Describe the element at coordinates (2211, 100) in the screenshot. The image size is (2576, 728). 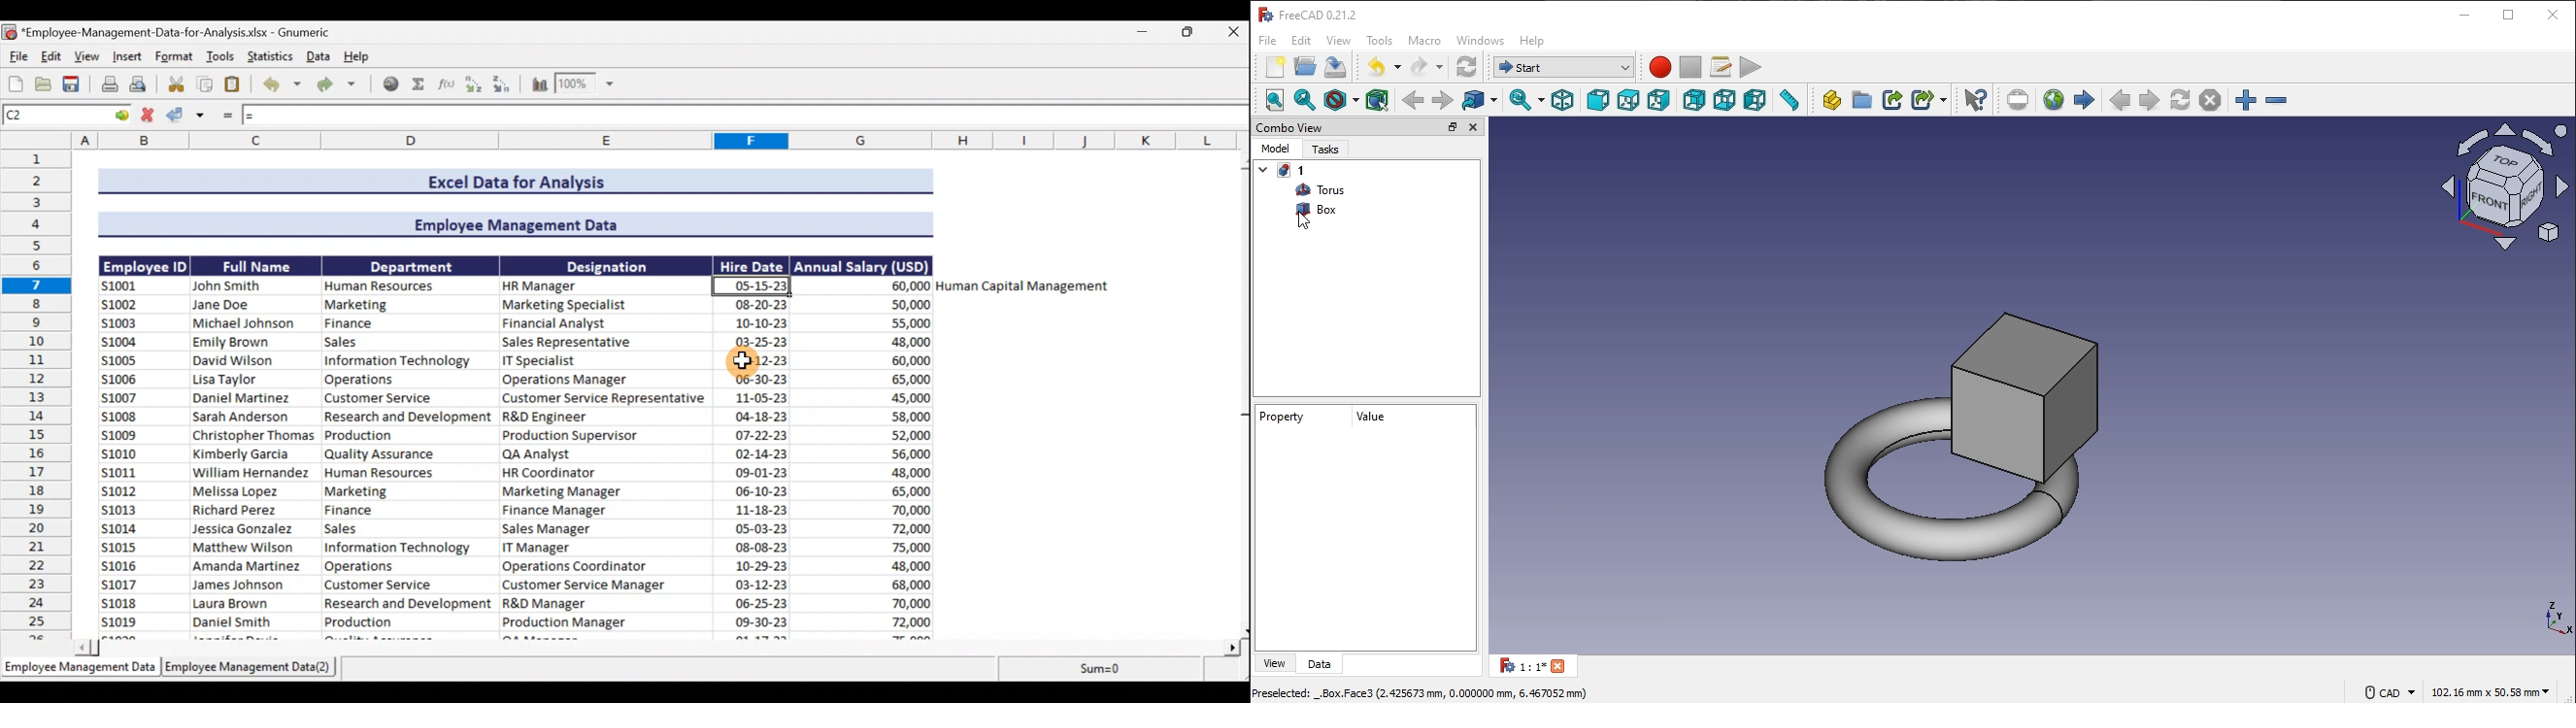
I see `stop loading` at that location.